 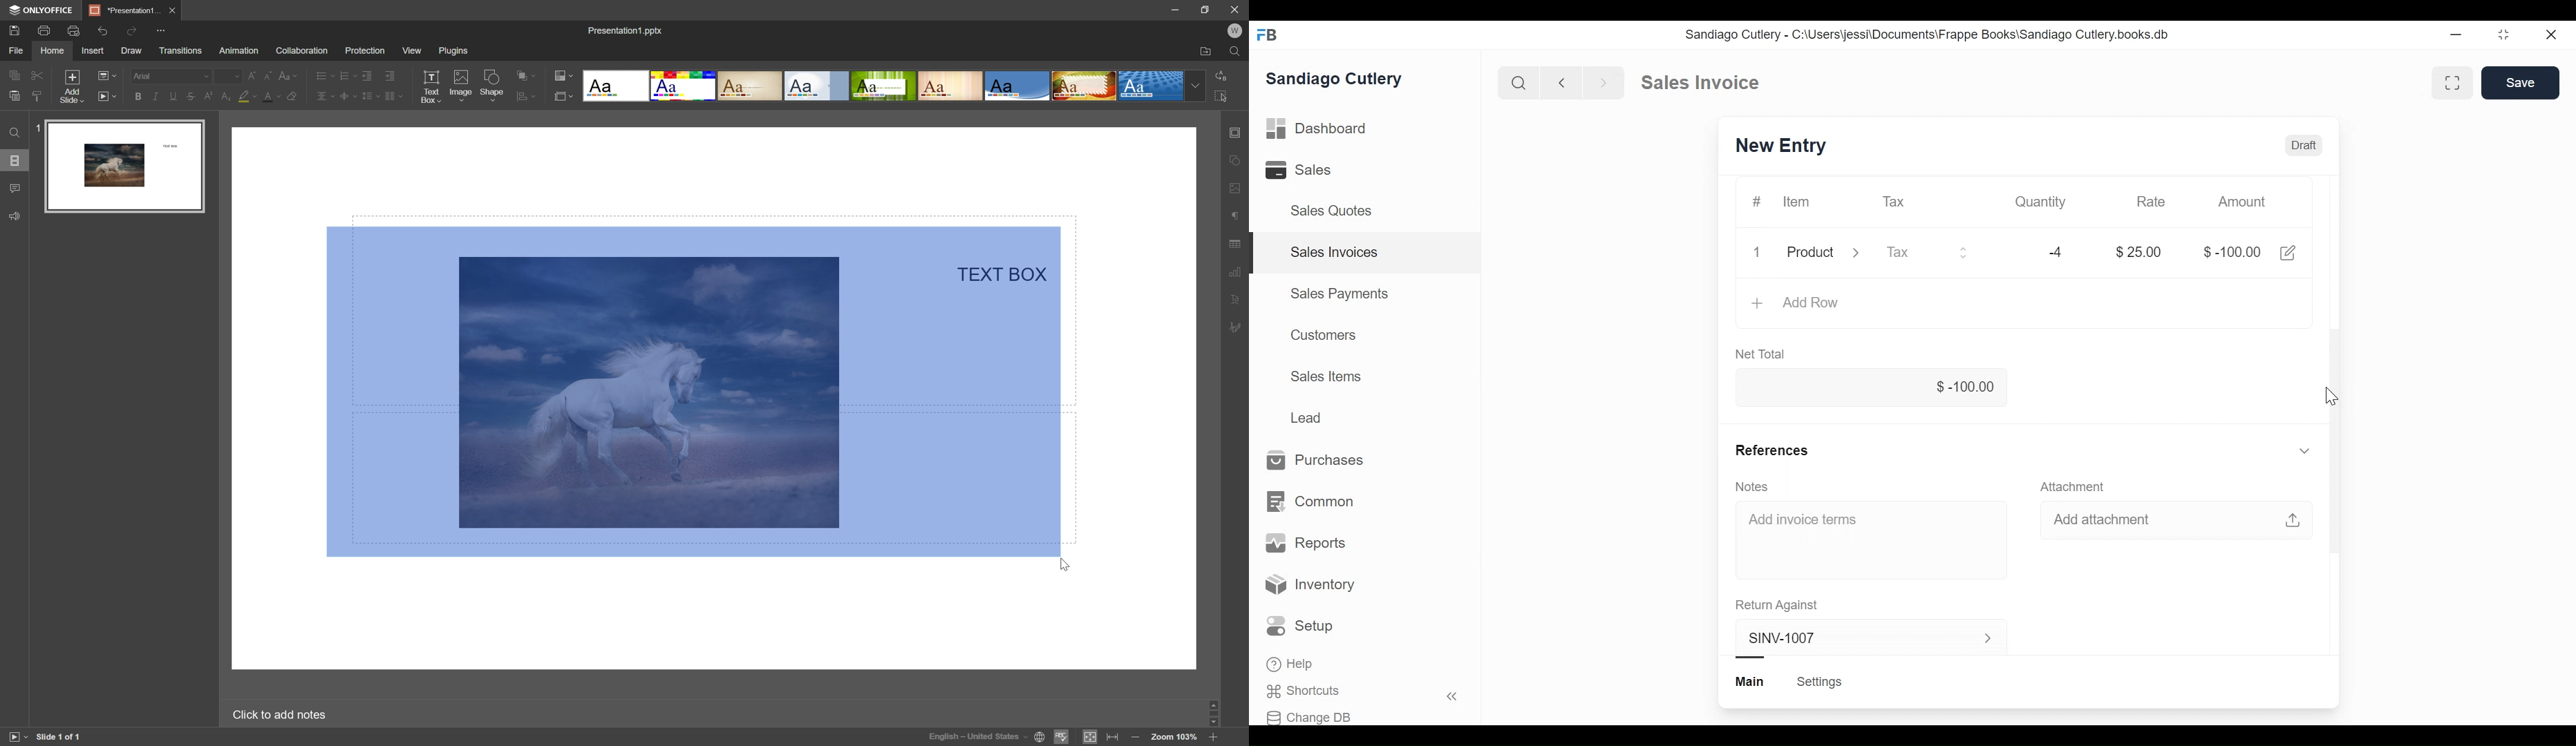 What do you see at coordinates (15, 736) in the screenshot?
I see `start slideshow` at bounding box center [15, 736].